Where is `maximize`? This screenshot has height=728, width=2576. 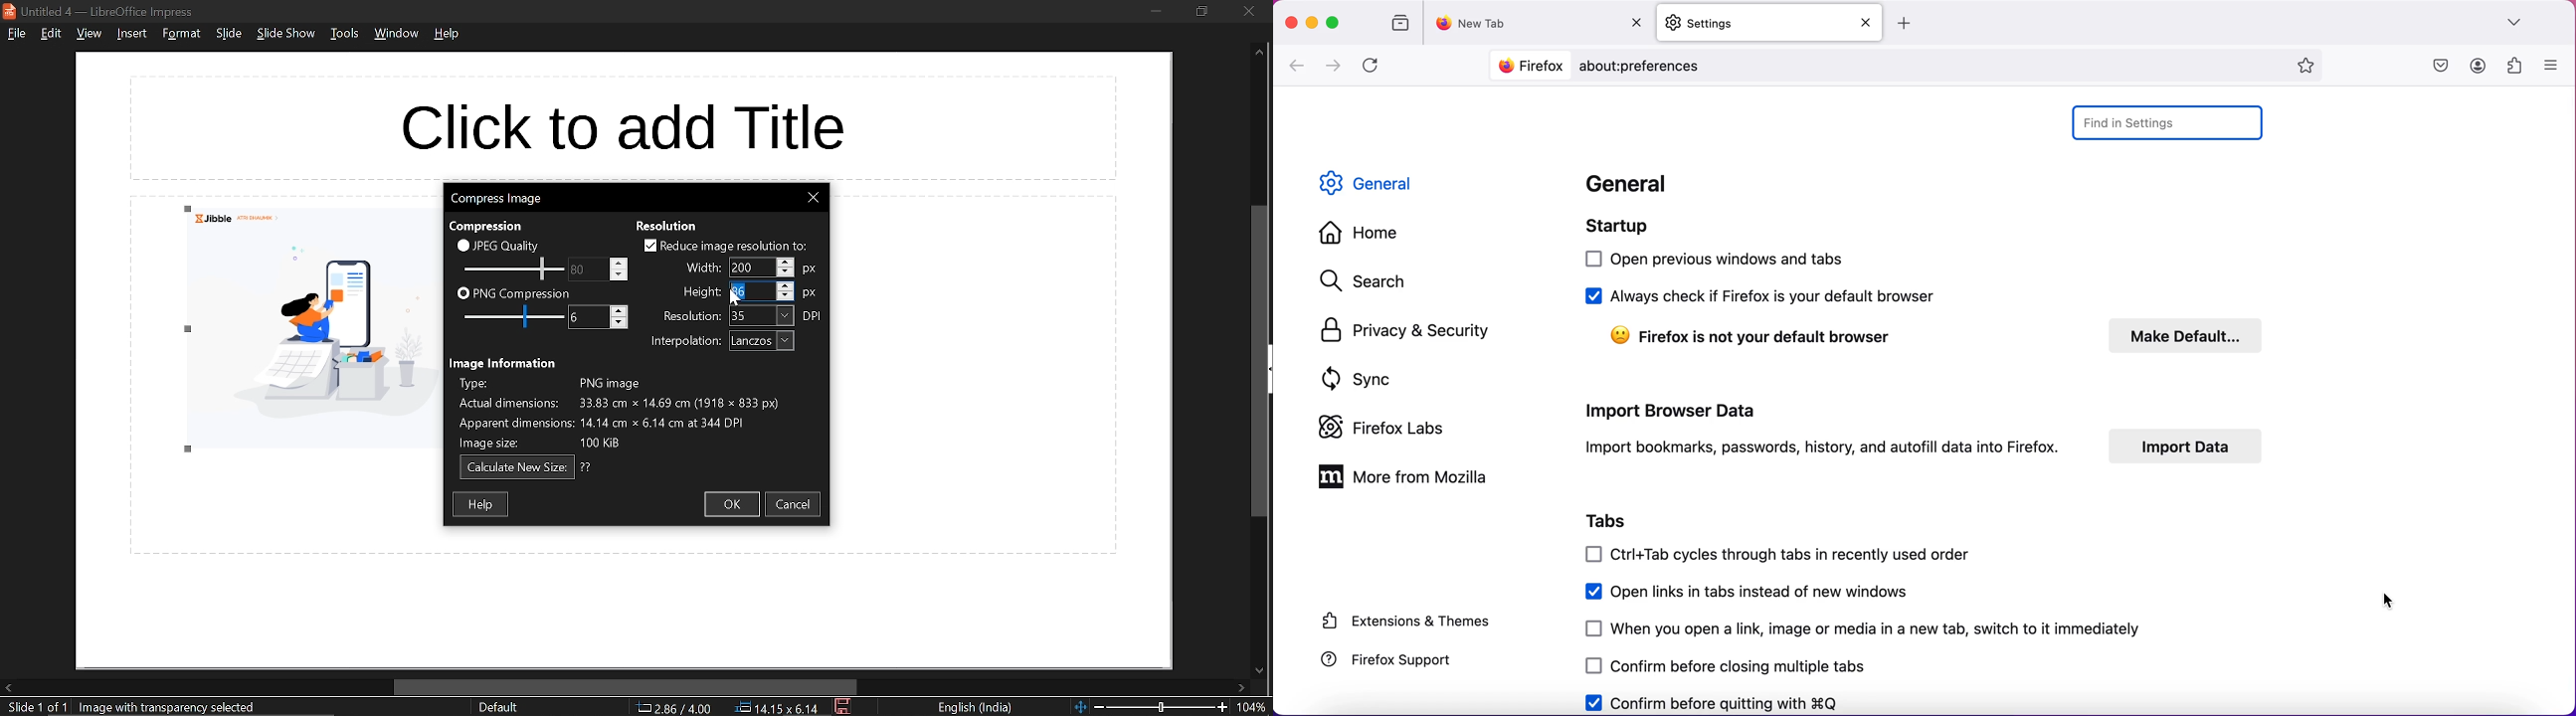
maximize is located at coordinates (1336, 22).